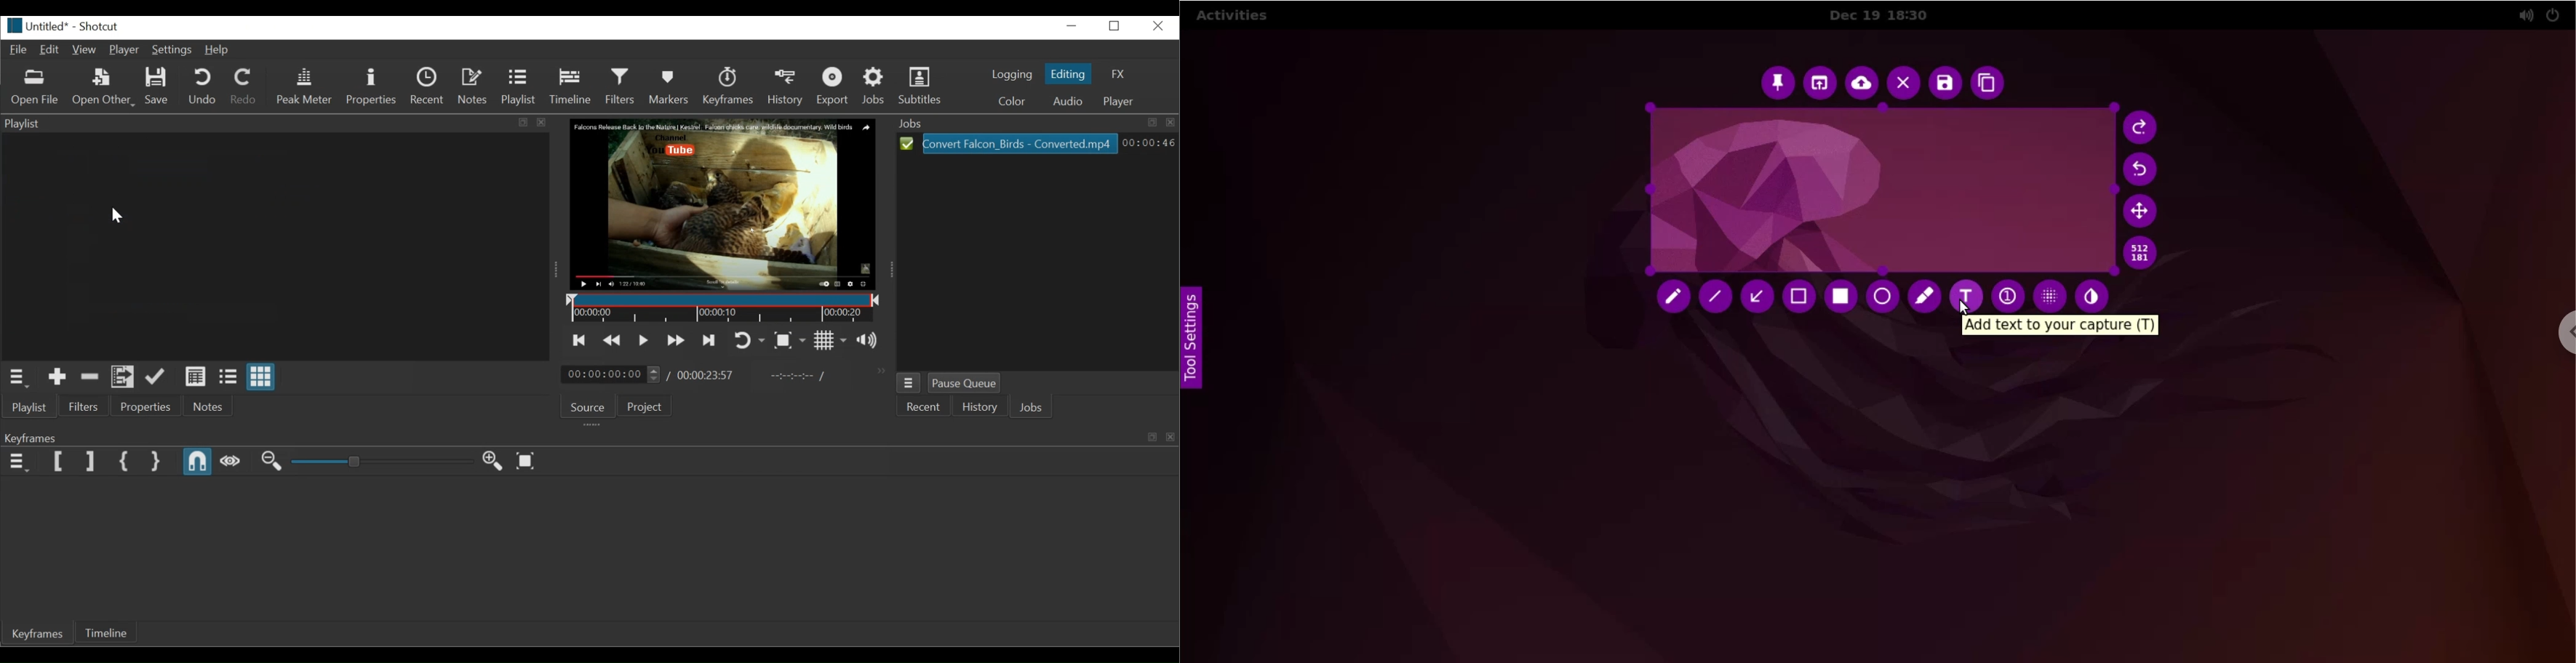 This screenshot has width=2576, height=672. Describe the element at coordinates (1779, 84) in the screenshot. I see `pin` at that location.